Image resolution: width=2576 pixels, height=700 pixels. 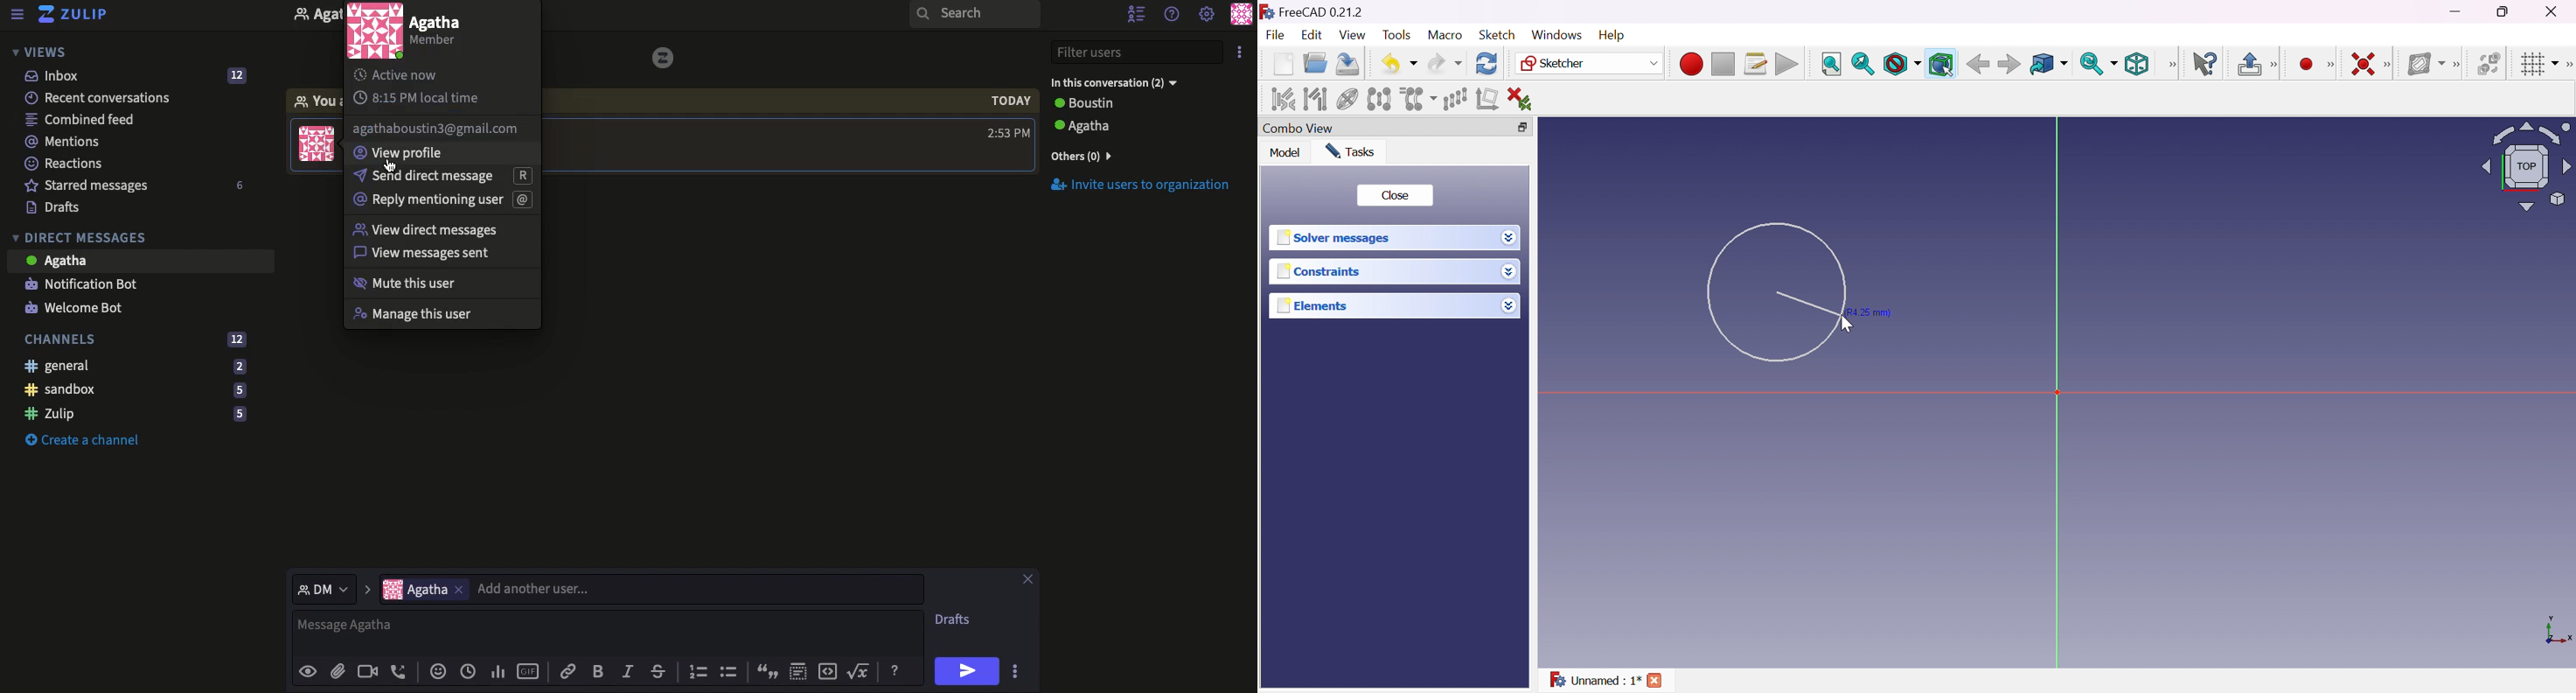 What do you see at coordinates (1488, 98) in the screenshot?
I see `Remove axes alignment` at bounding box center [1488, 98].